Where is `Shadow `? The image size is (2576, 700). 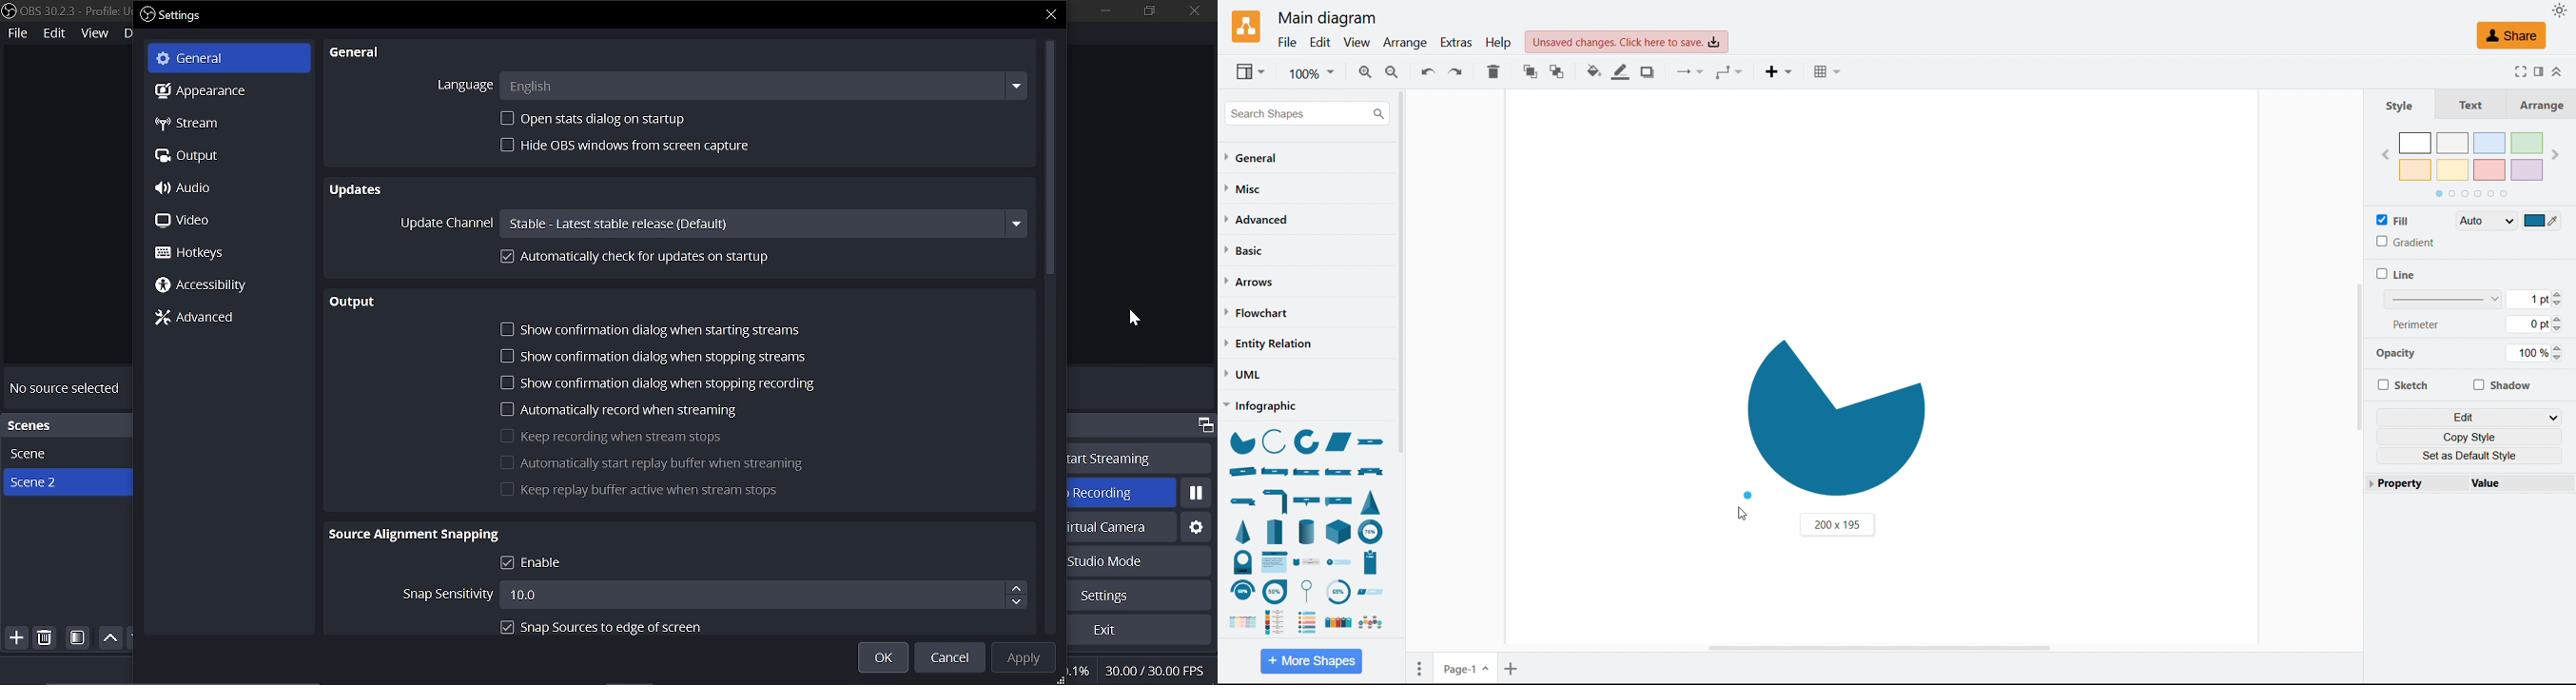 Shadow  is located at coordinates (2501, 384).